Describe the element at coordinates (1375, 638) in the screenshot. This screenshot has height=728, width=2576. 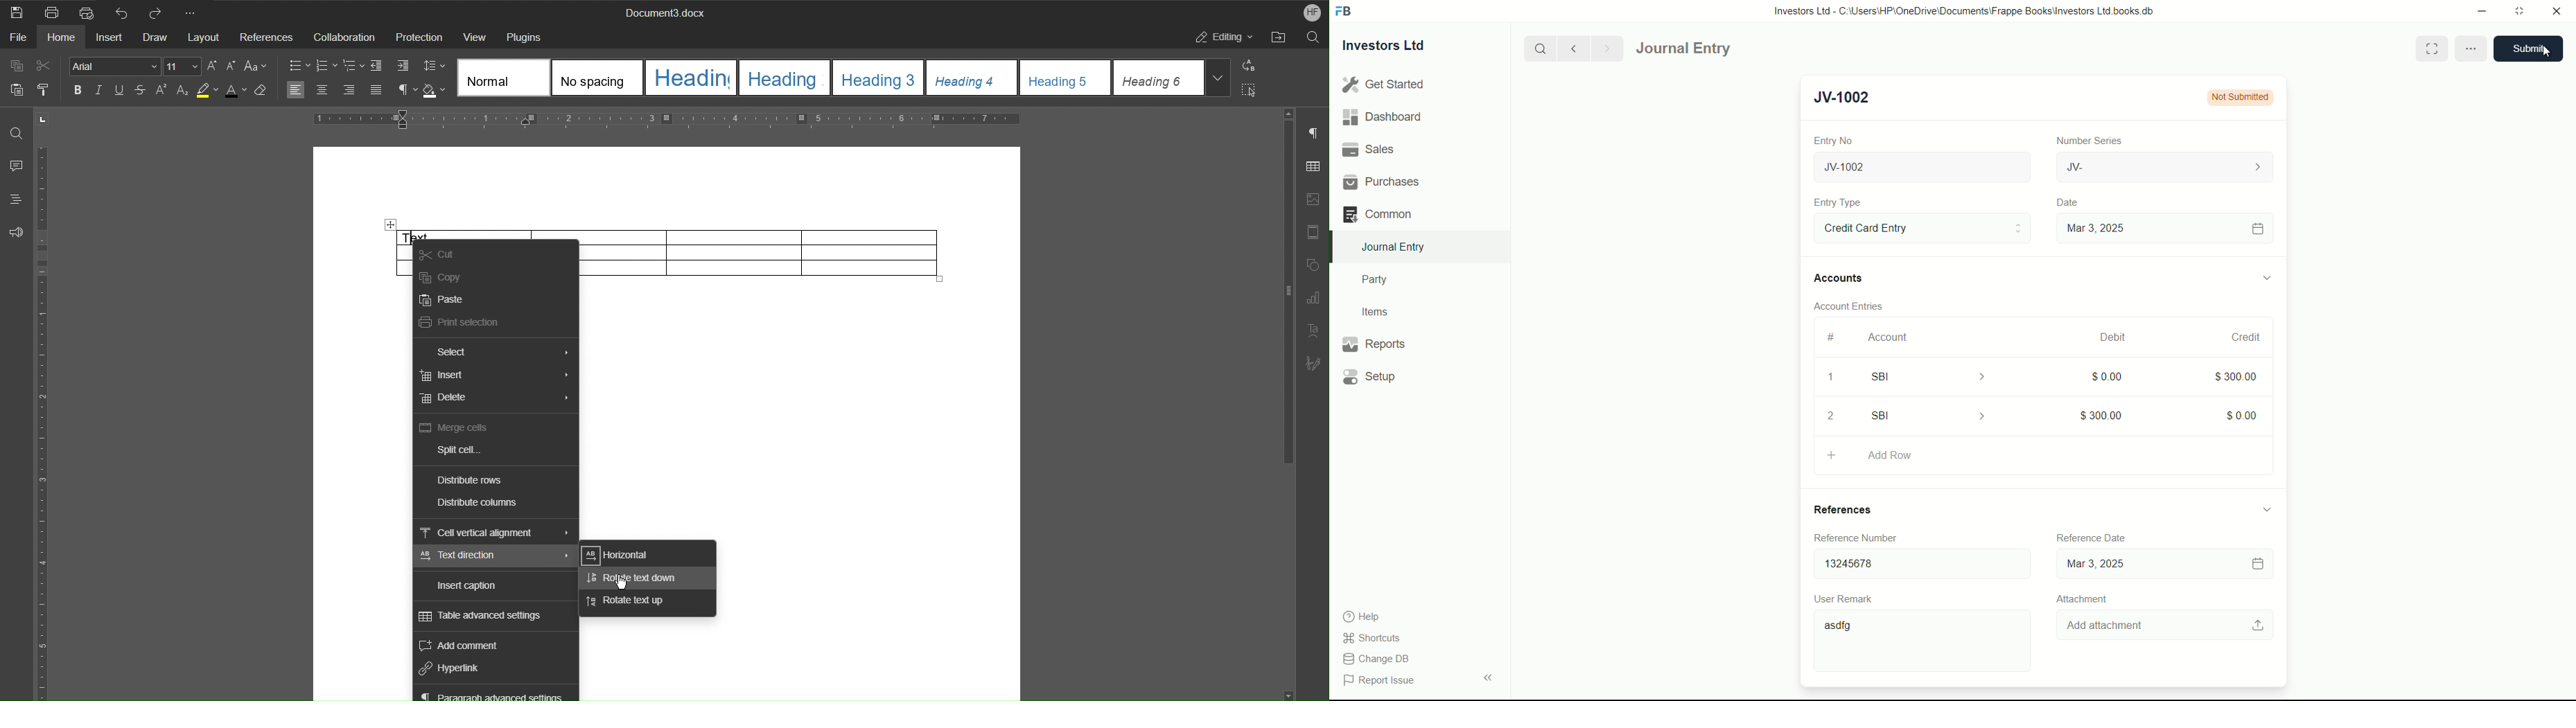
I see `shortcuts` at that location.